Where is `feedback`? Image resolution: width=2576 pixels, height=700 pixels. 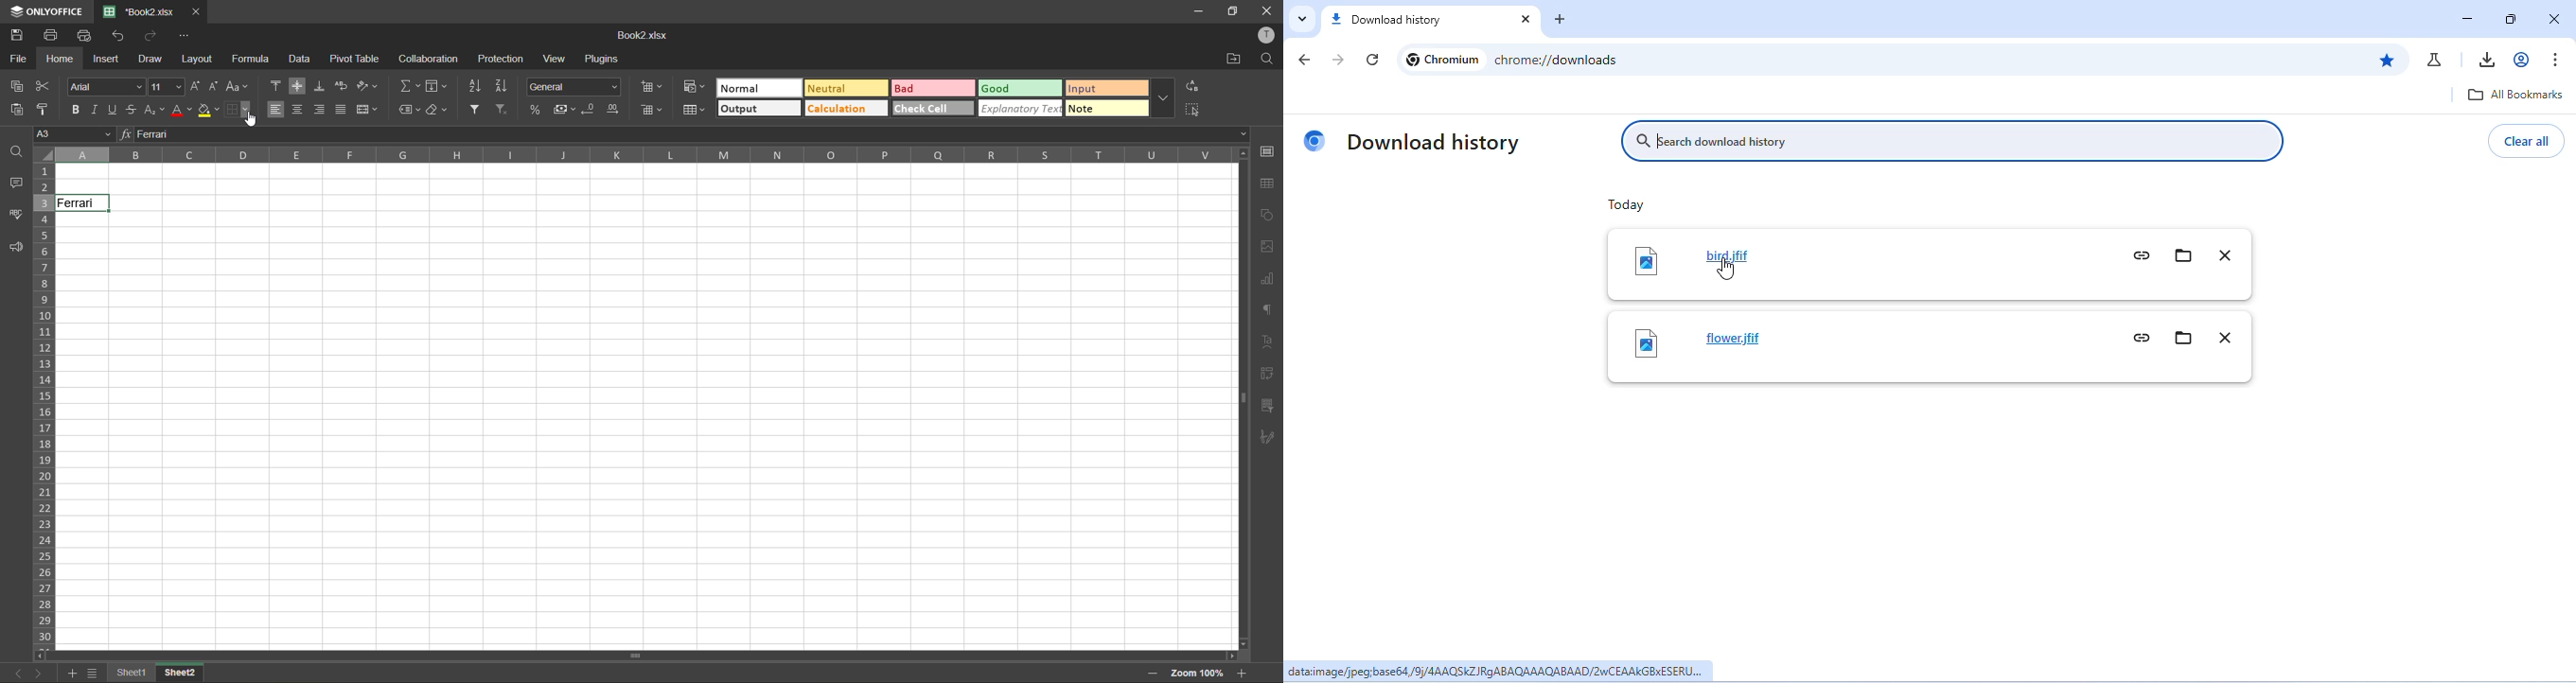
feedback is located at coordinates (15, 247).